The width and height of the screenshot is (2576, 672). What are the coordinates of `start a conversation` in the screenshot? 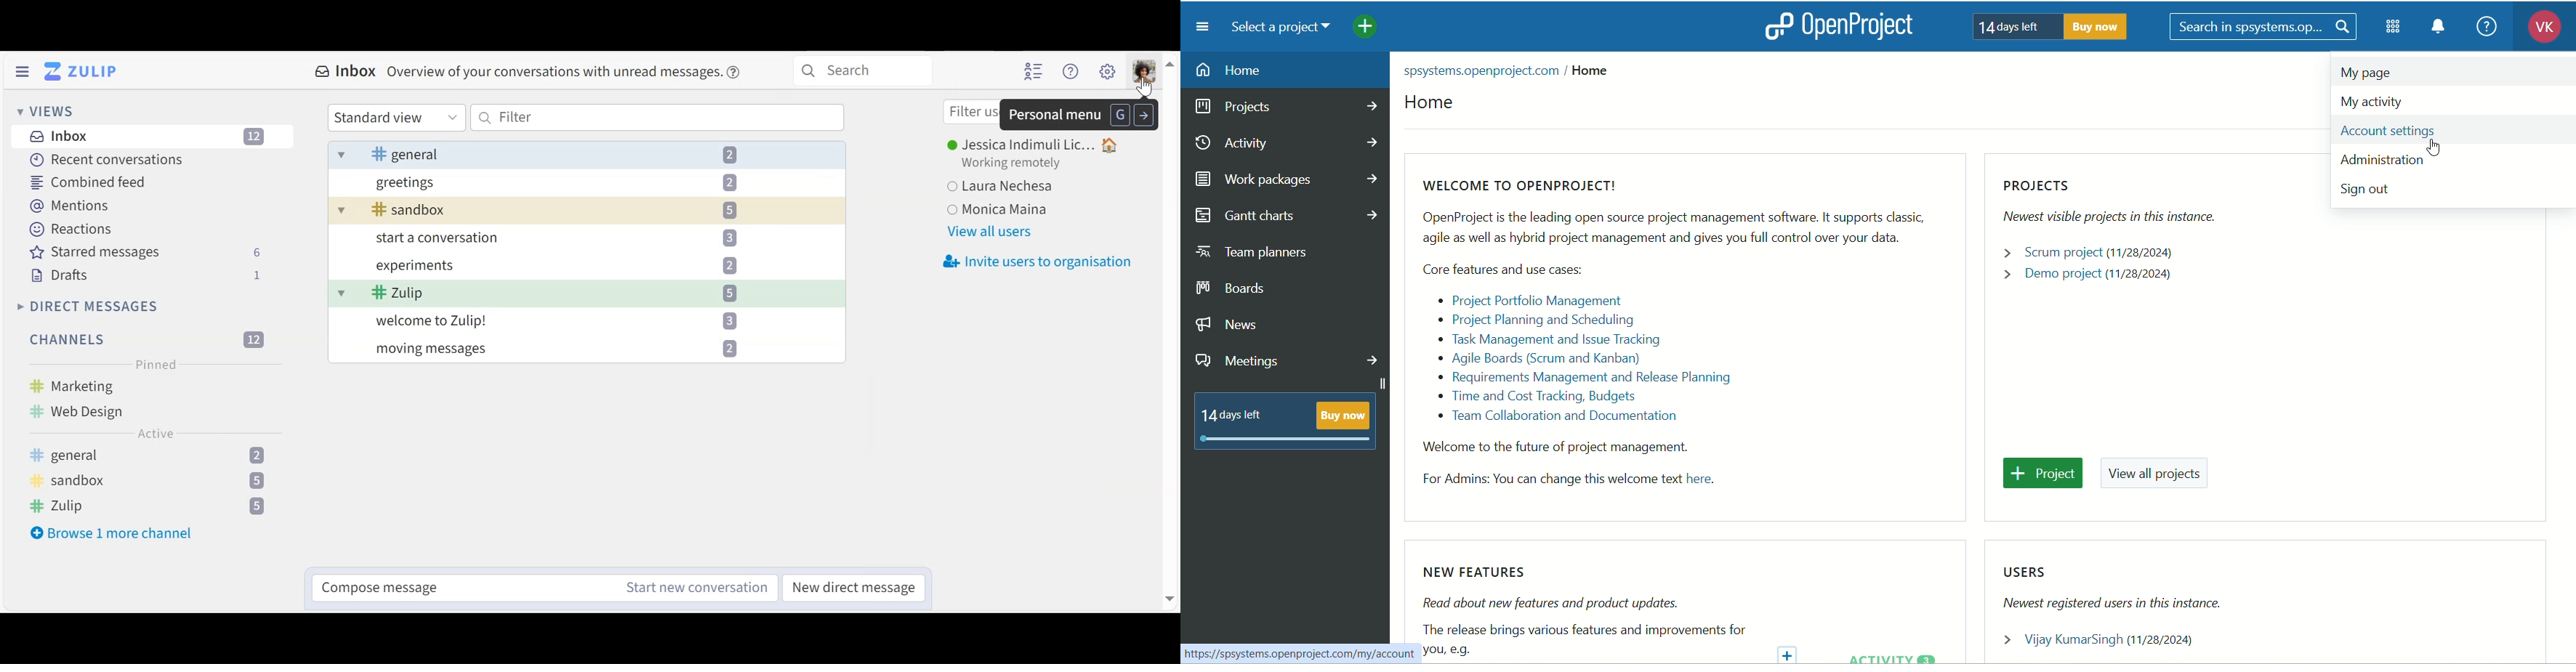 It's located at (432, 239).